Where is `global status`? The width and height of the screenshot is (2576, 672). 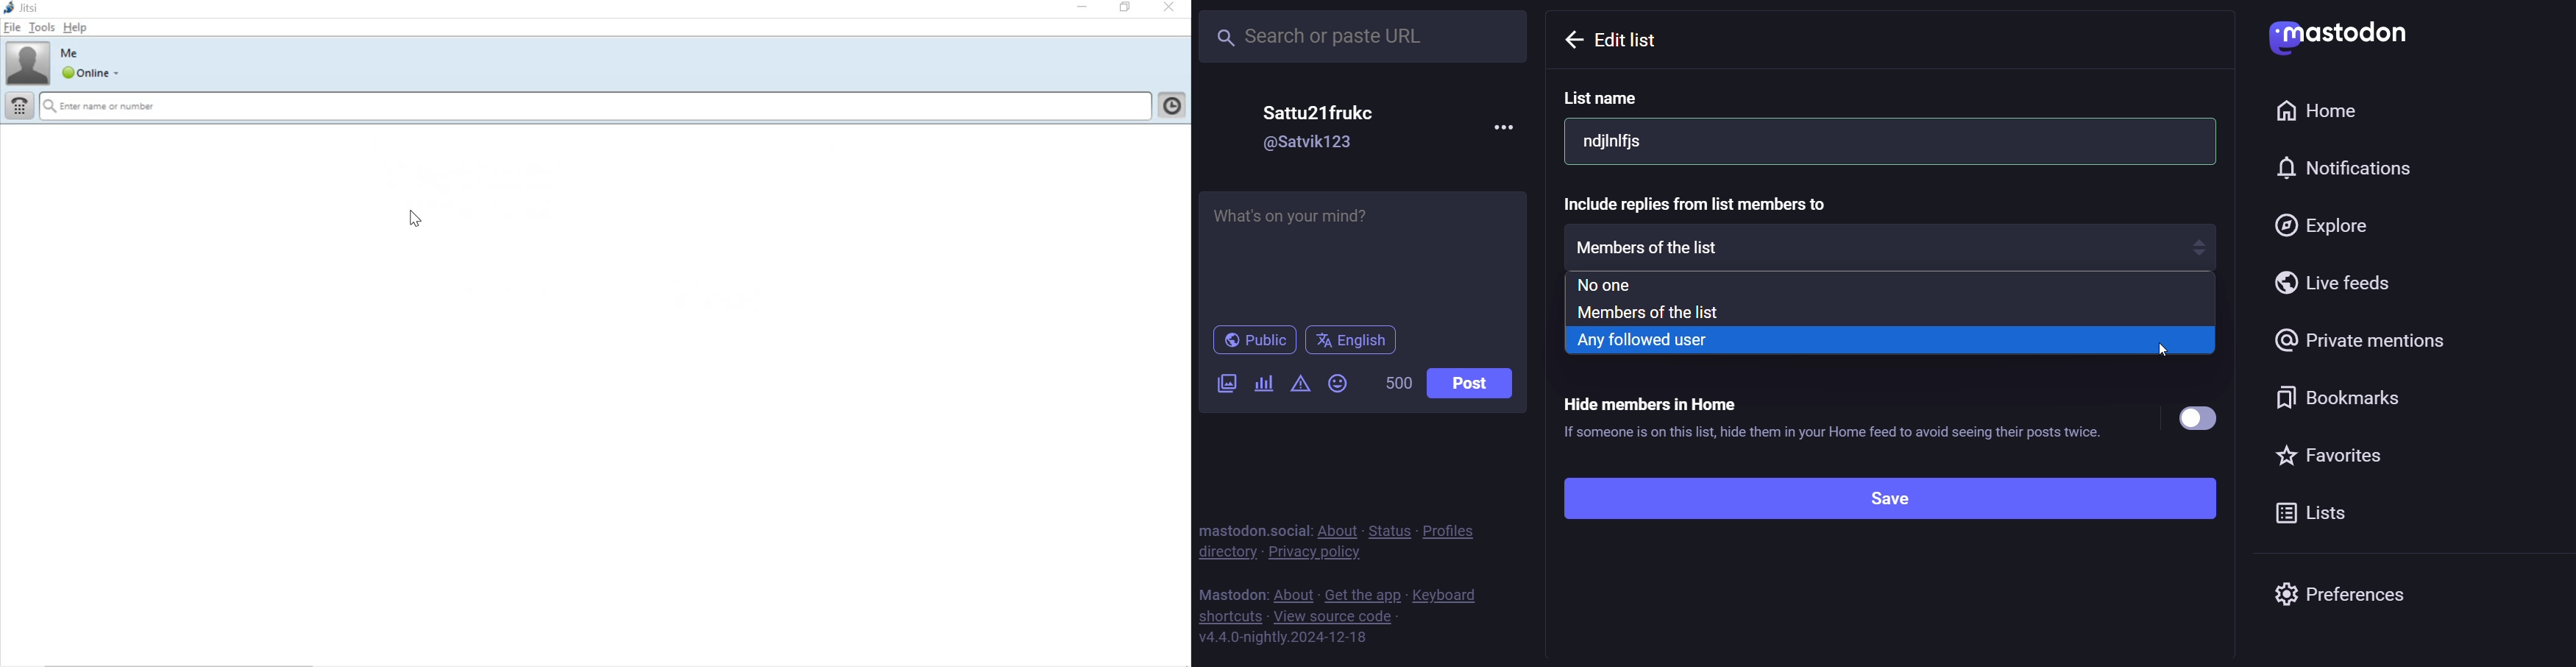
global status is located at coordinates (92, 73).